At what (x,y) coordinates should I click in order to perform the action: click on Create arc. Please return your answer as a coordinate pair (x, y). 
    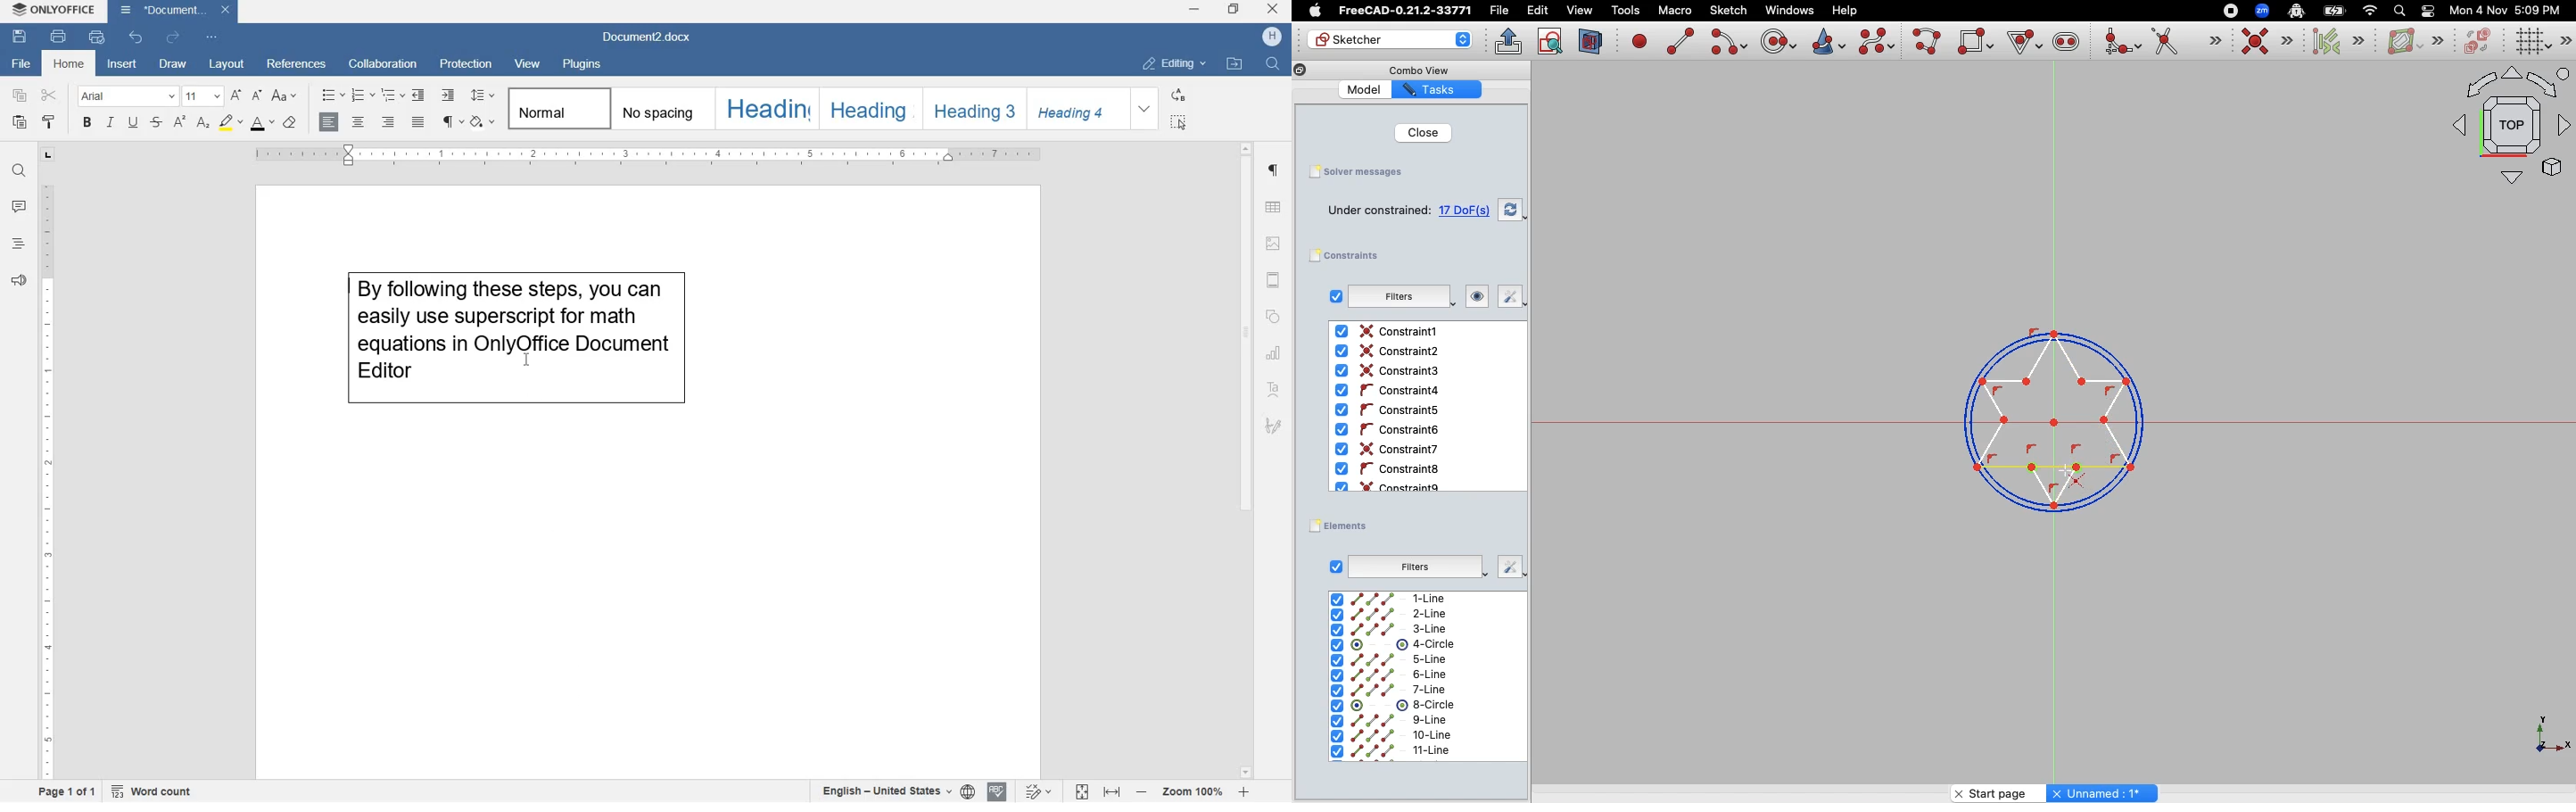
    Looking at the image, I should click on (1728, 42).